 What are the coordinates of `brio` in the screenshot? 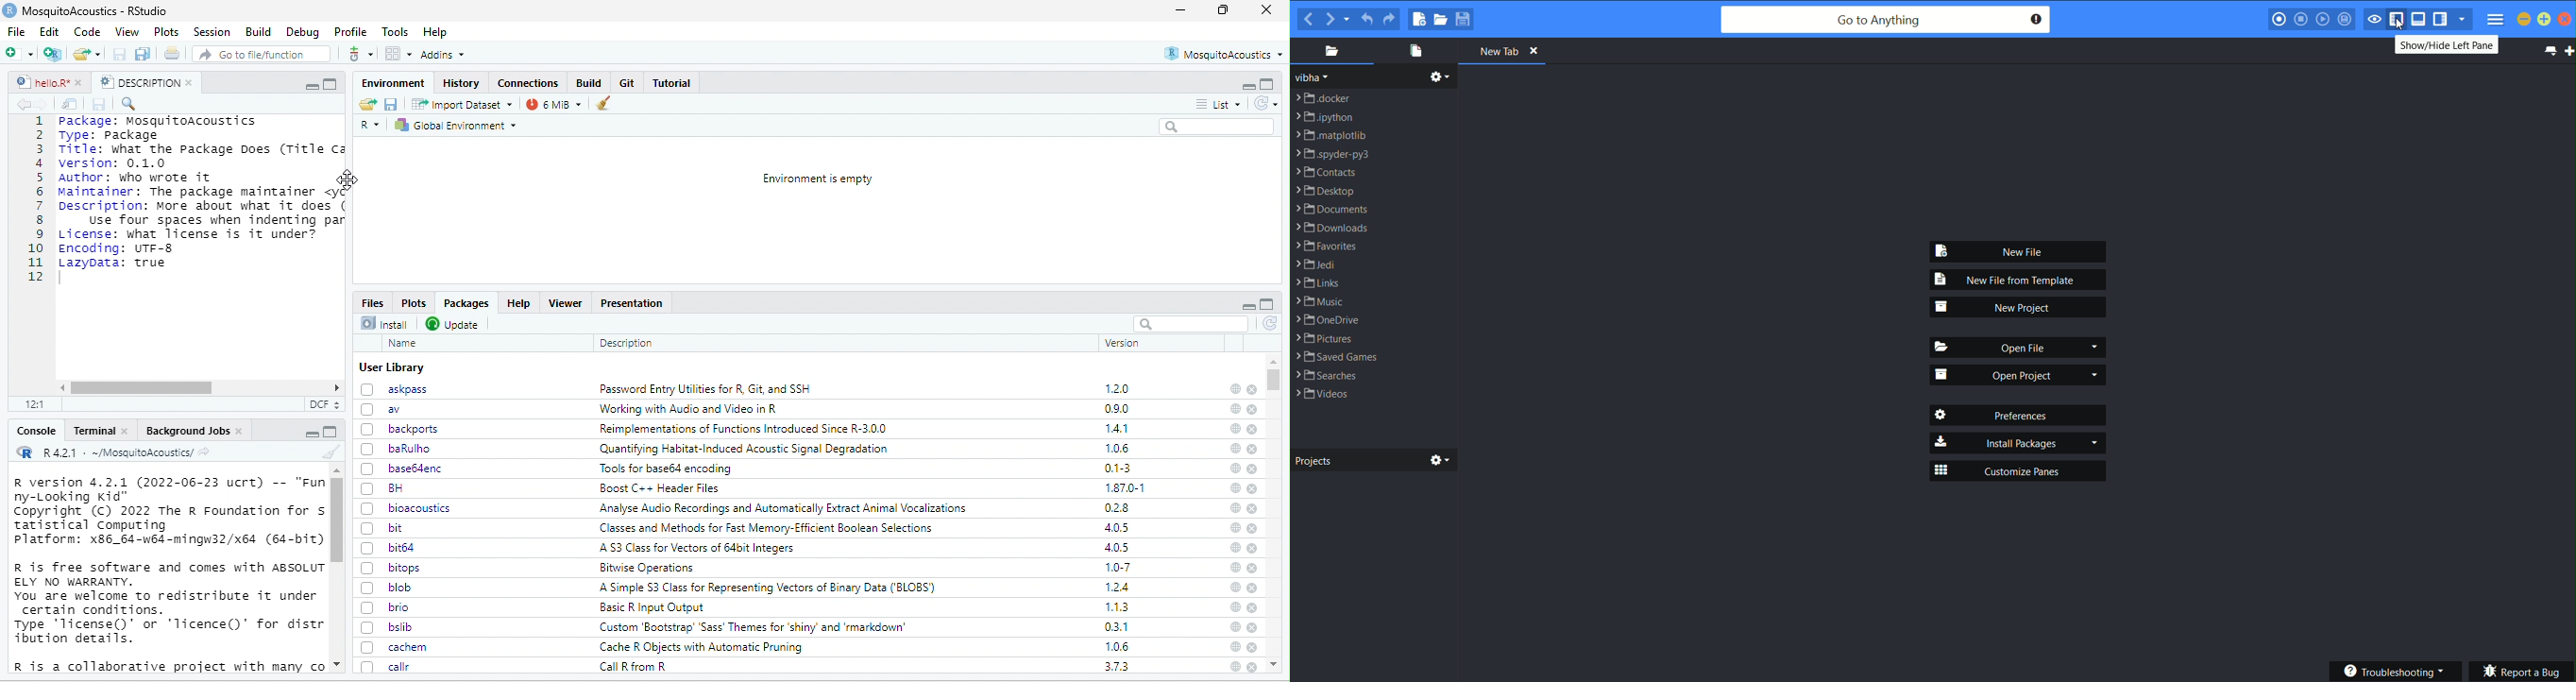 It's located at (385, 606).